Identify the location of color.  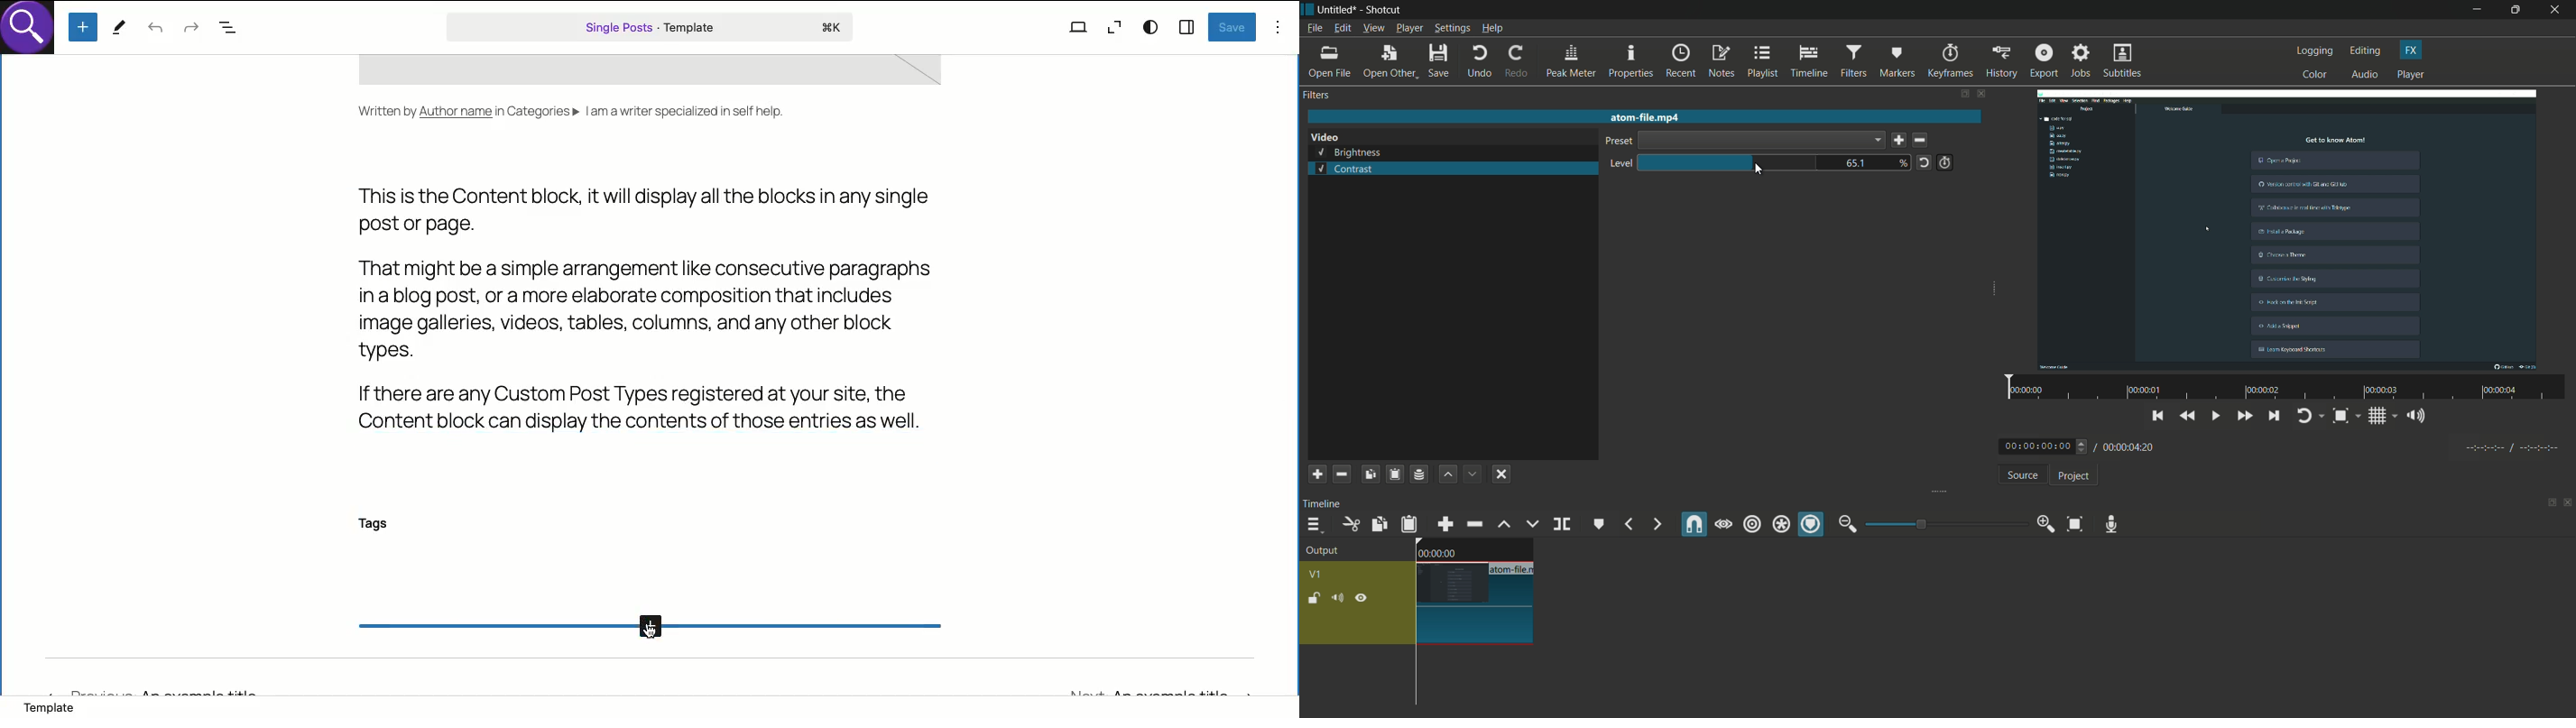
(2315, 74).